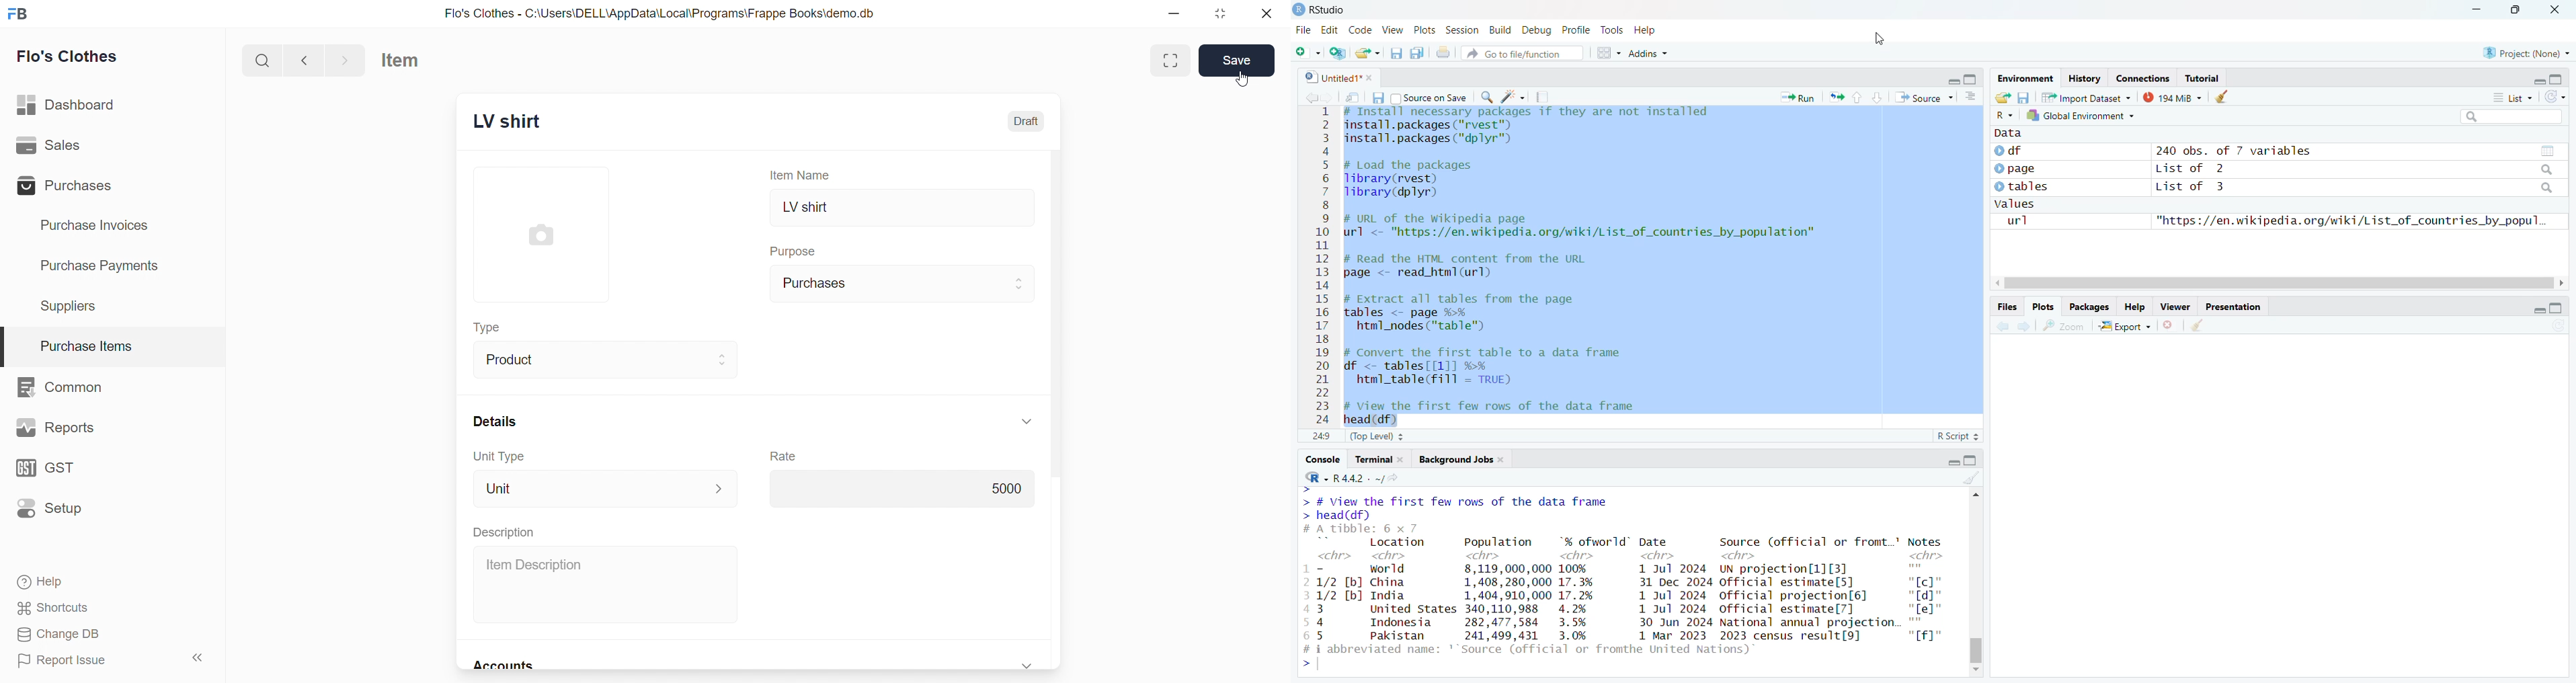  I want to click on image, so click(544, 235).